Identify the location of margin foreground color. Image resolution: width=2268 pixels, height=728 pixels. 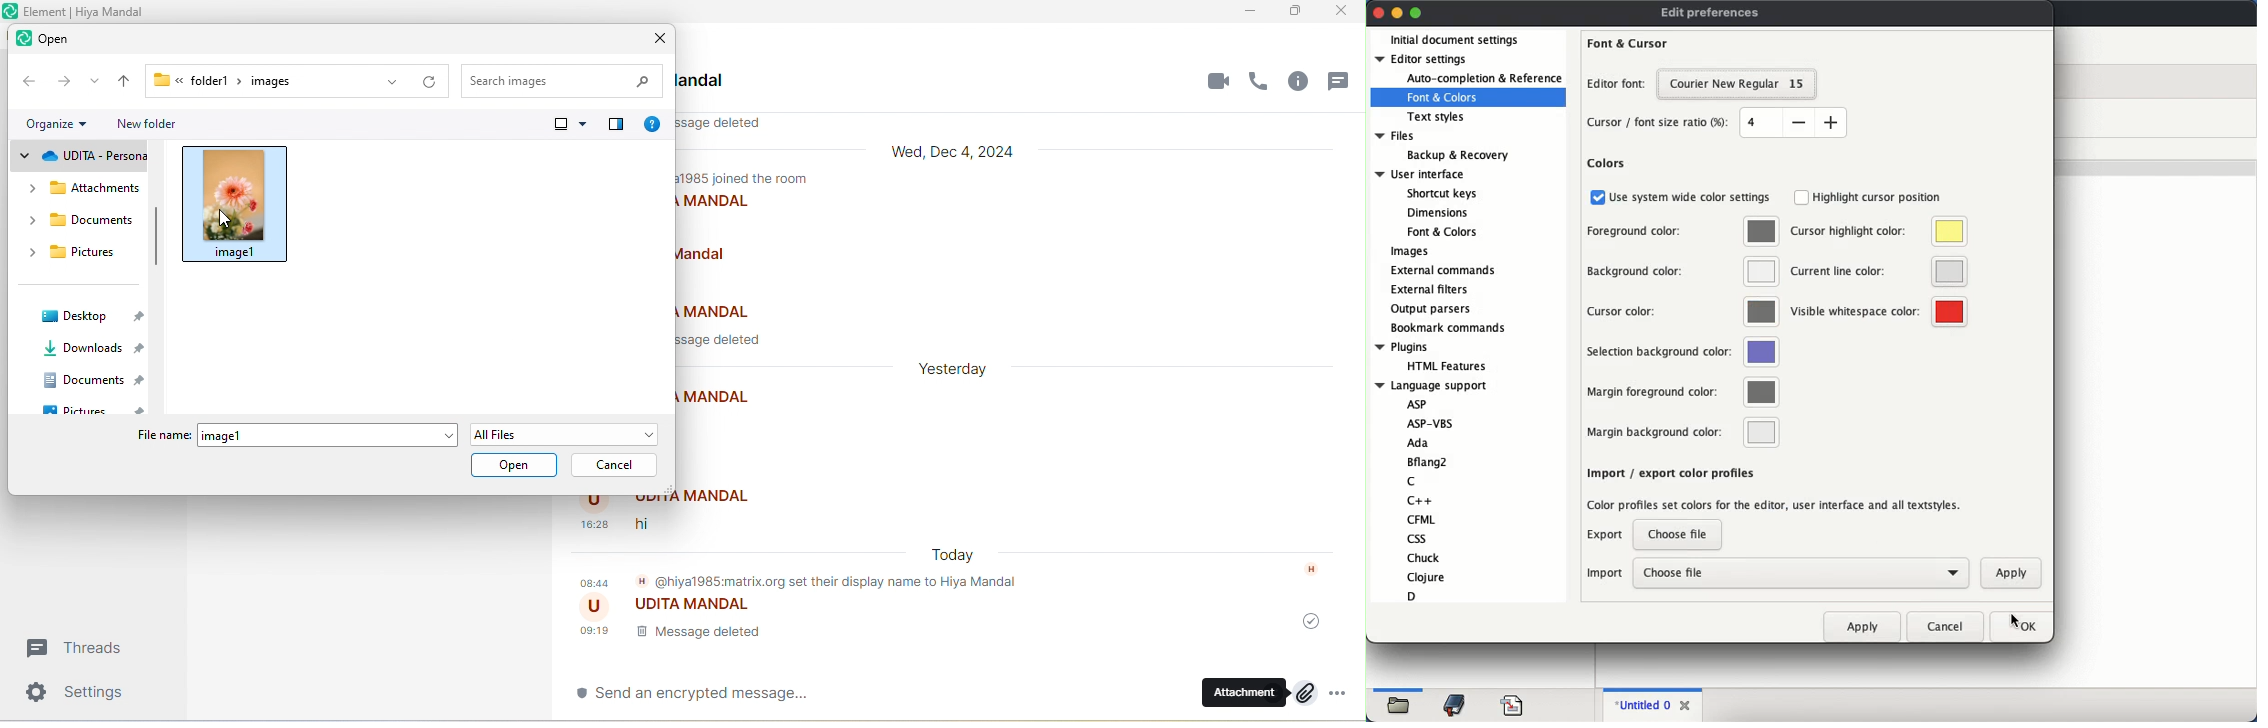
(1680, 391).